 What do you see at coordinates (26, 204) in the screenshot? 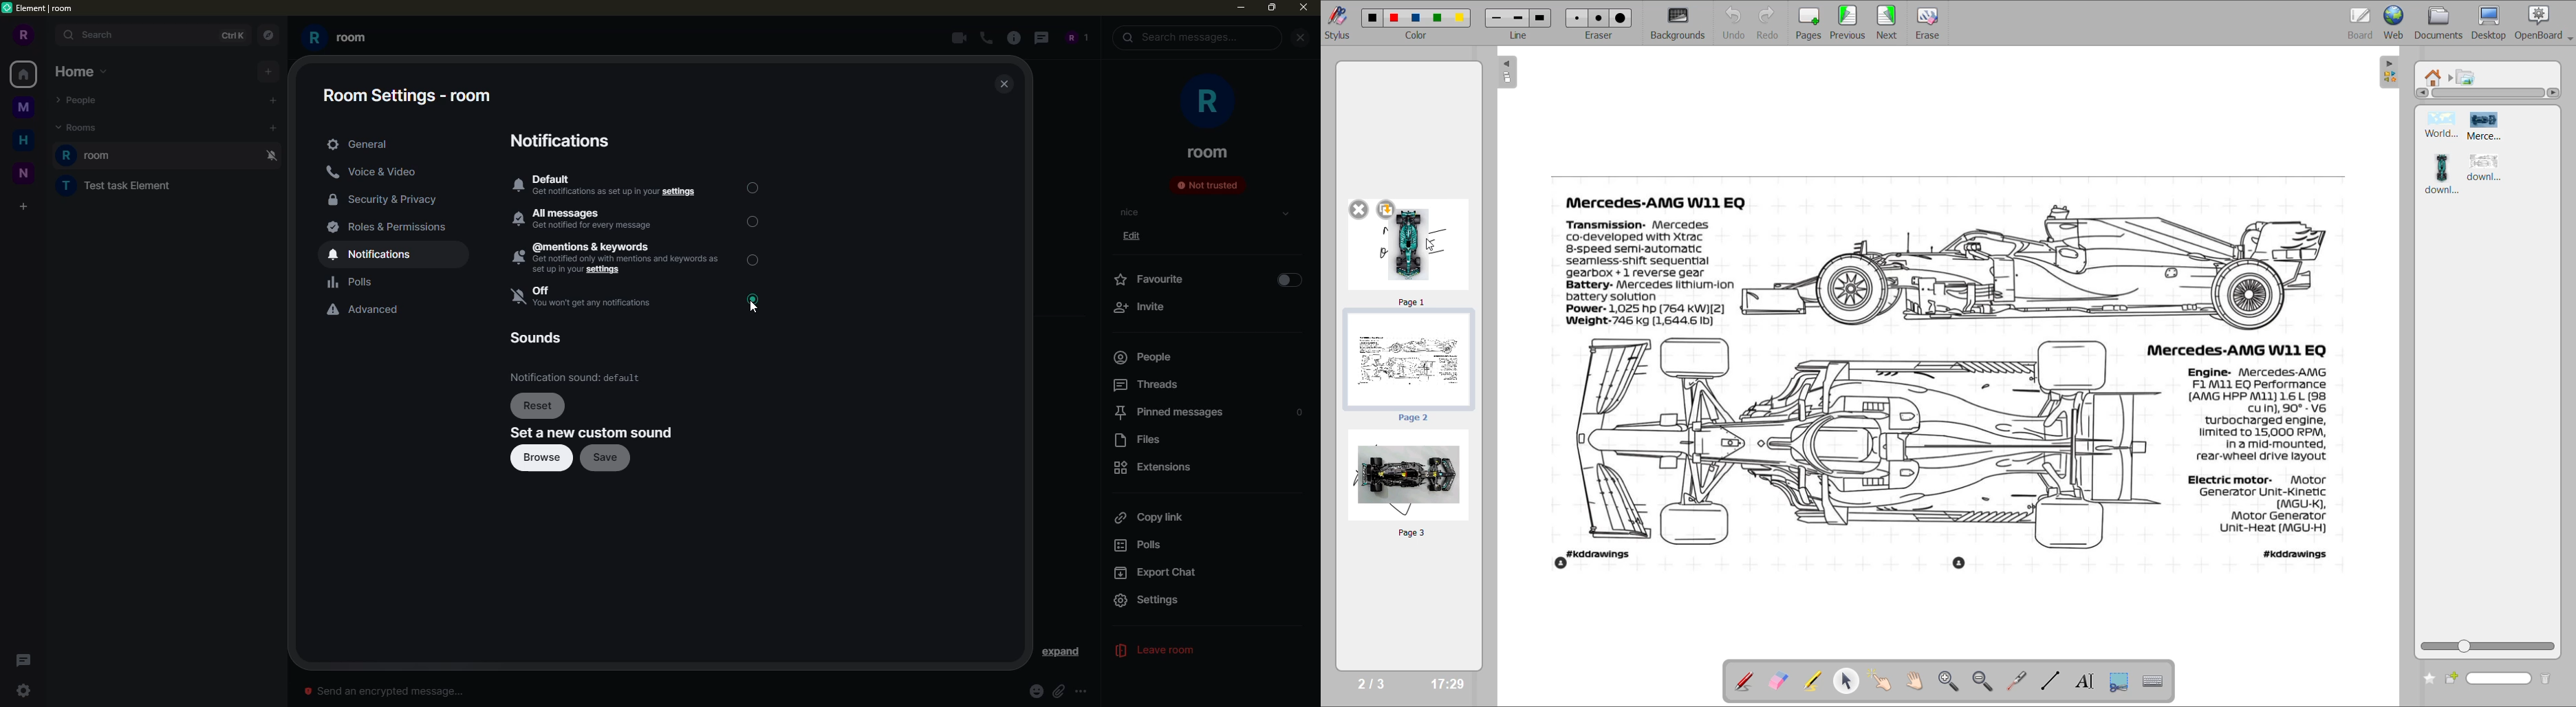
I see `create a space` at bounding box center [26, 204].